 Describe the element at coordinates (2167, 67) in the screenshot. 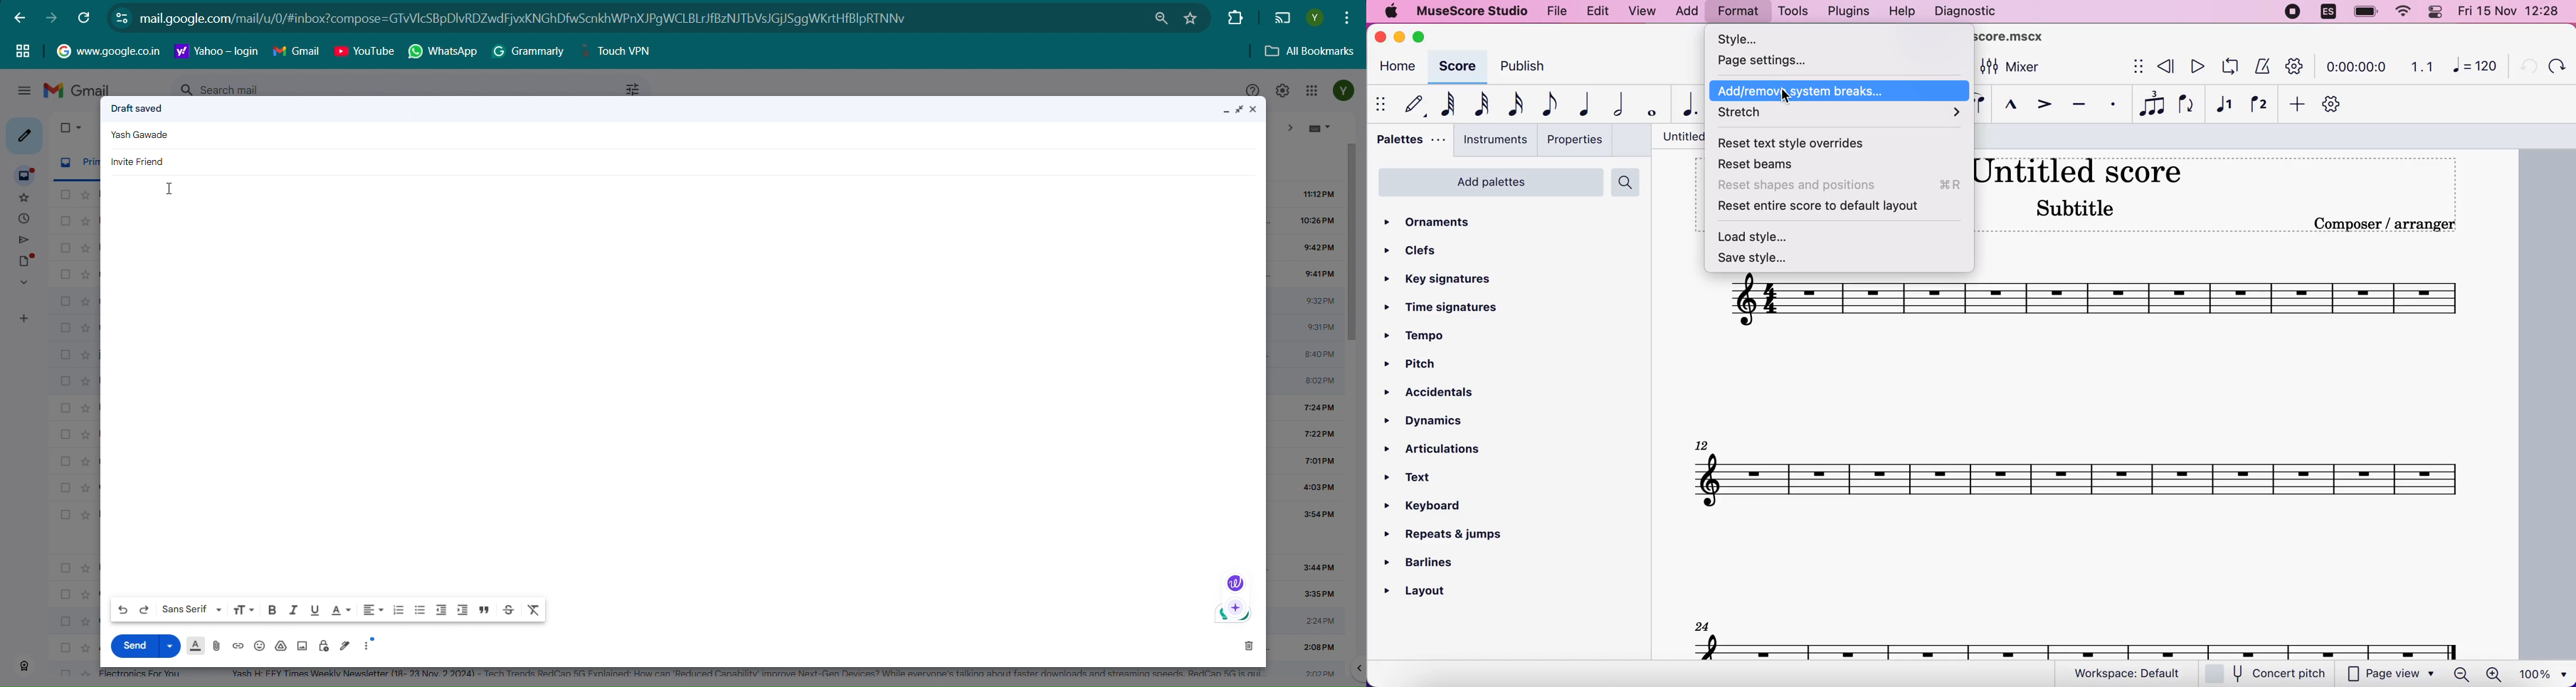

I see `review` at that location.